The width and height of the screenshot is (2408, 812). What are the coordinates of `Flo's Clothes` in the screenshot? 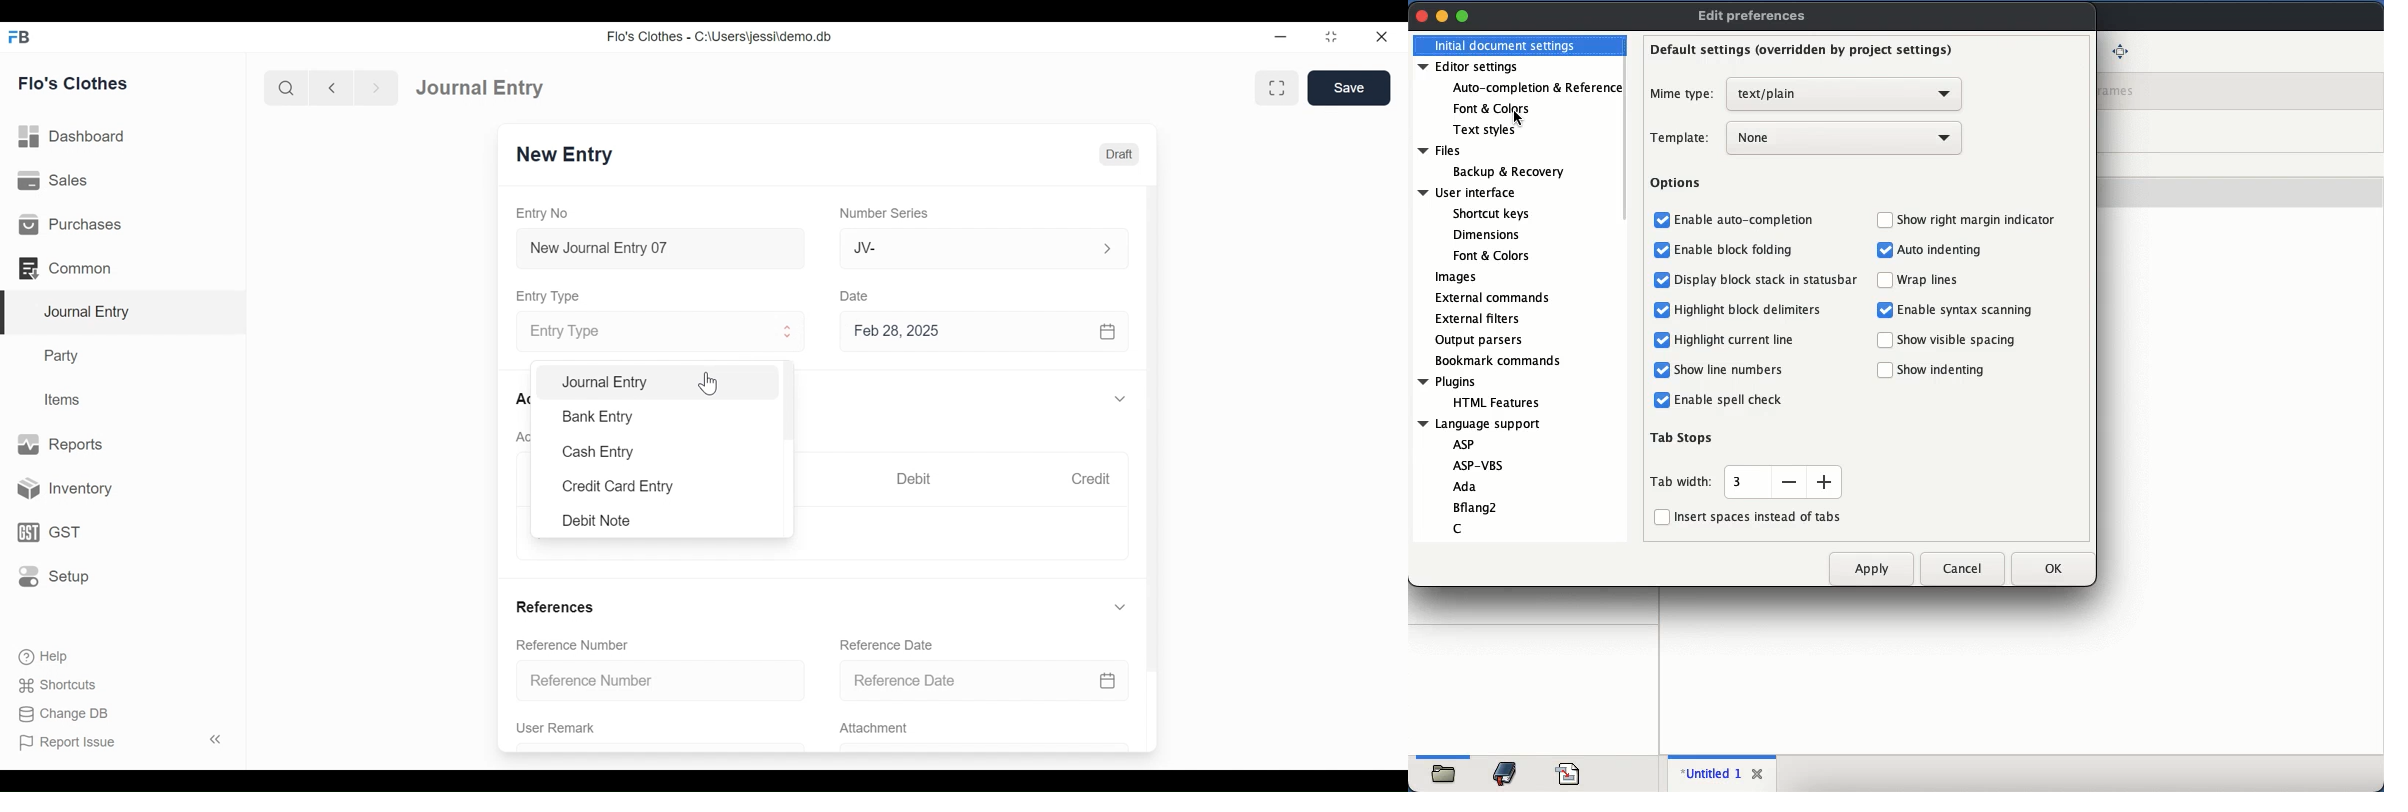 It's located at (73, 83).